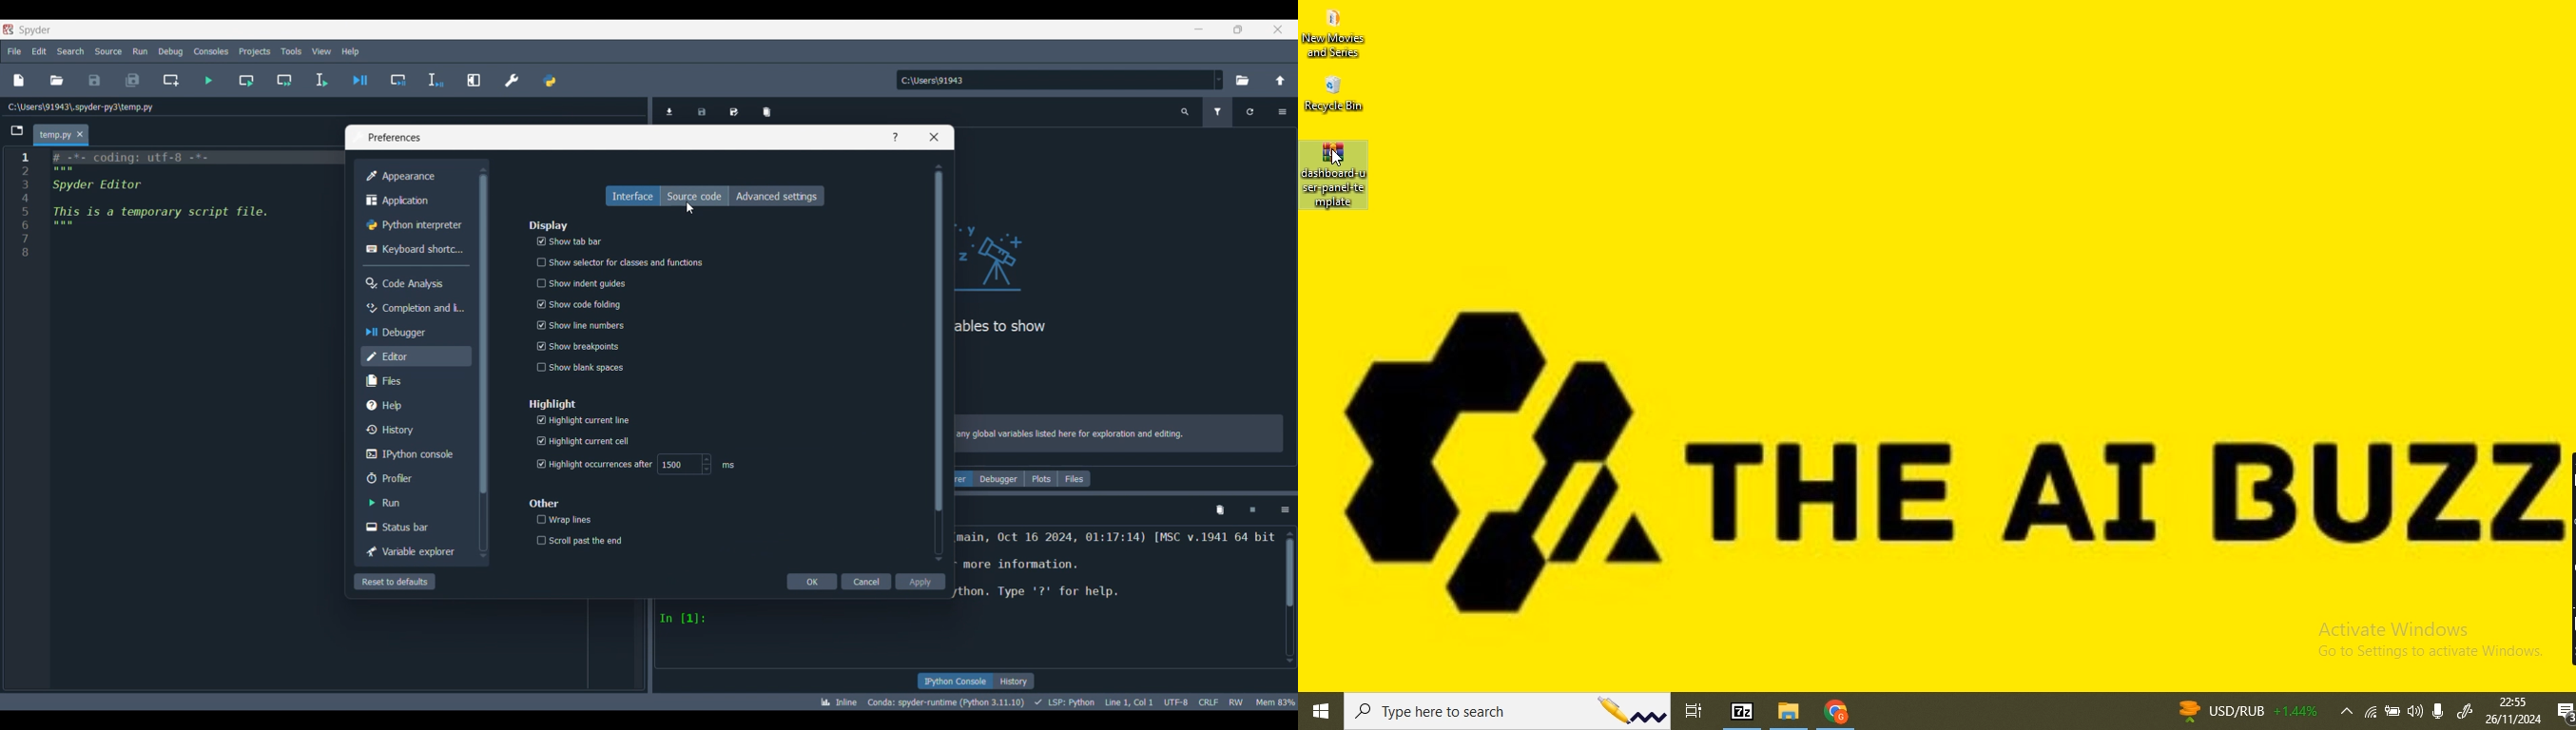 The image size is (2576, 756). Describe the element at coordinates (584, 326) in the screenshot. I see `Show line numbers` at that location.